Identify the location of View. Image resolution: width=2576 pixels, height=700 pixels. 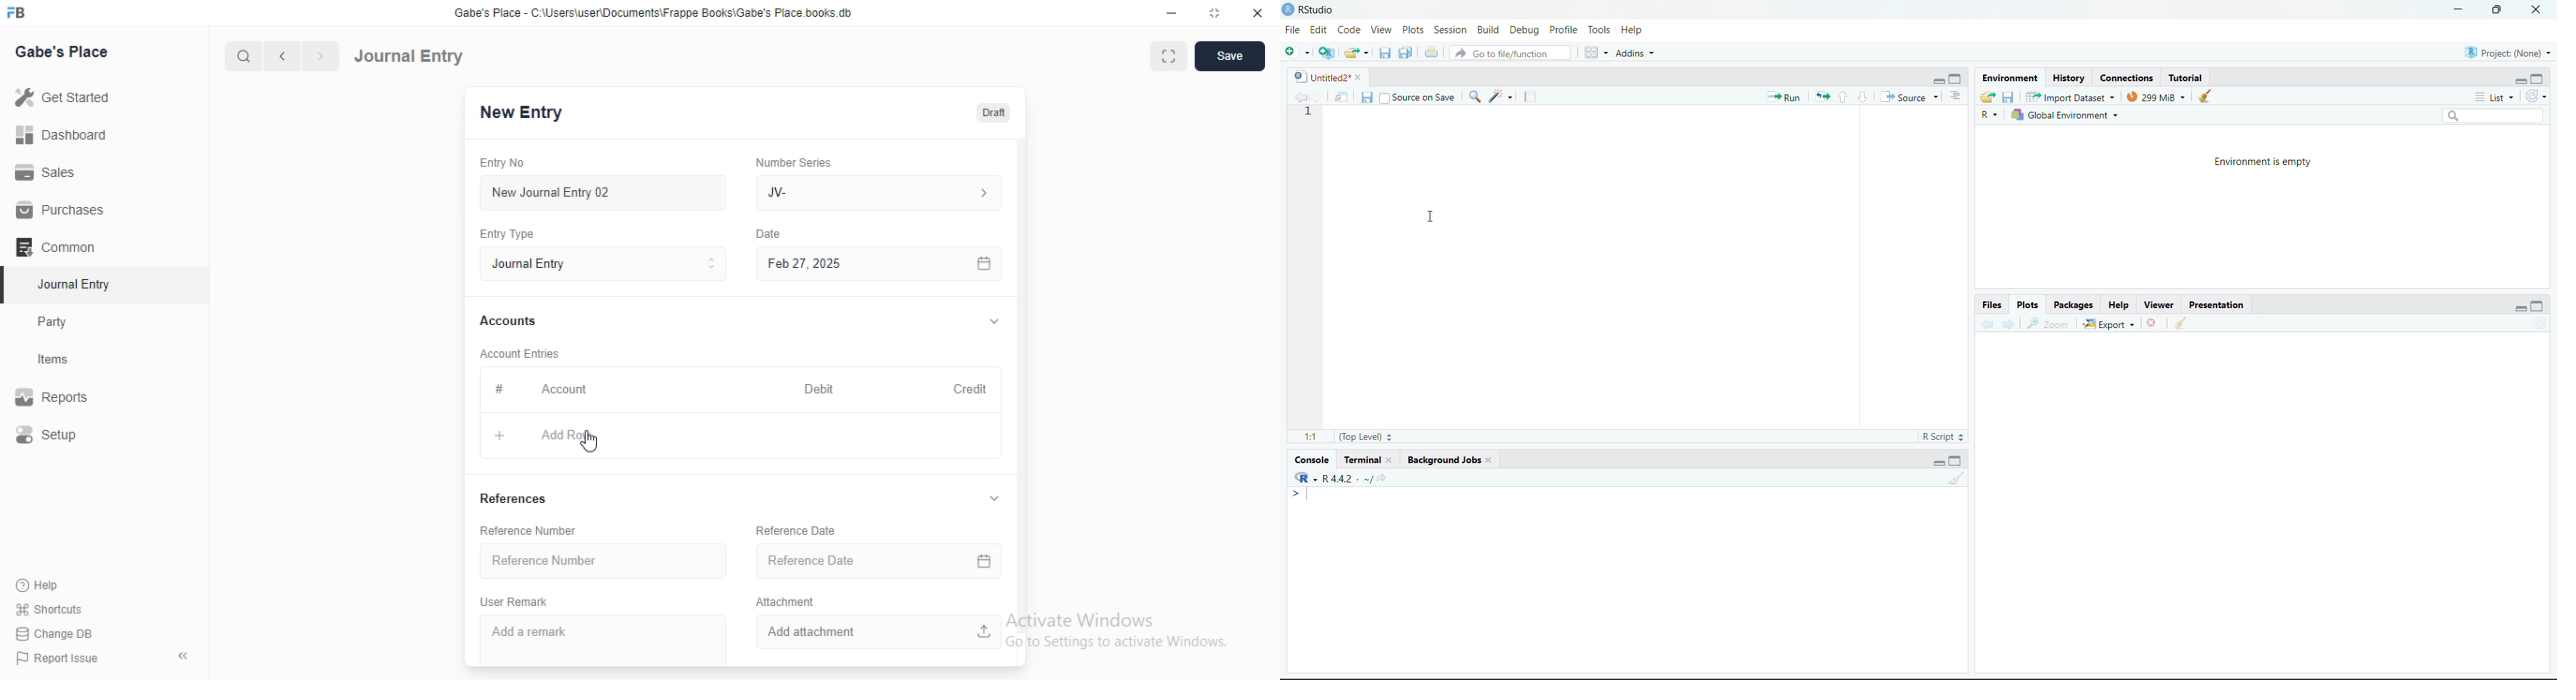
(1381, 29).